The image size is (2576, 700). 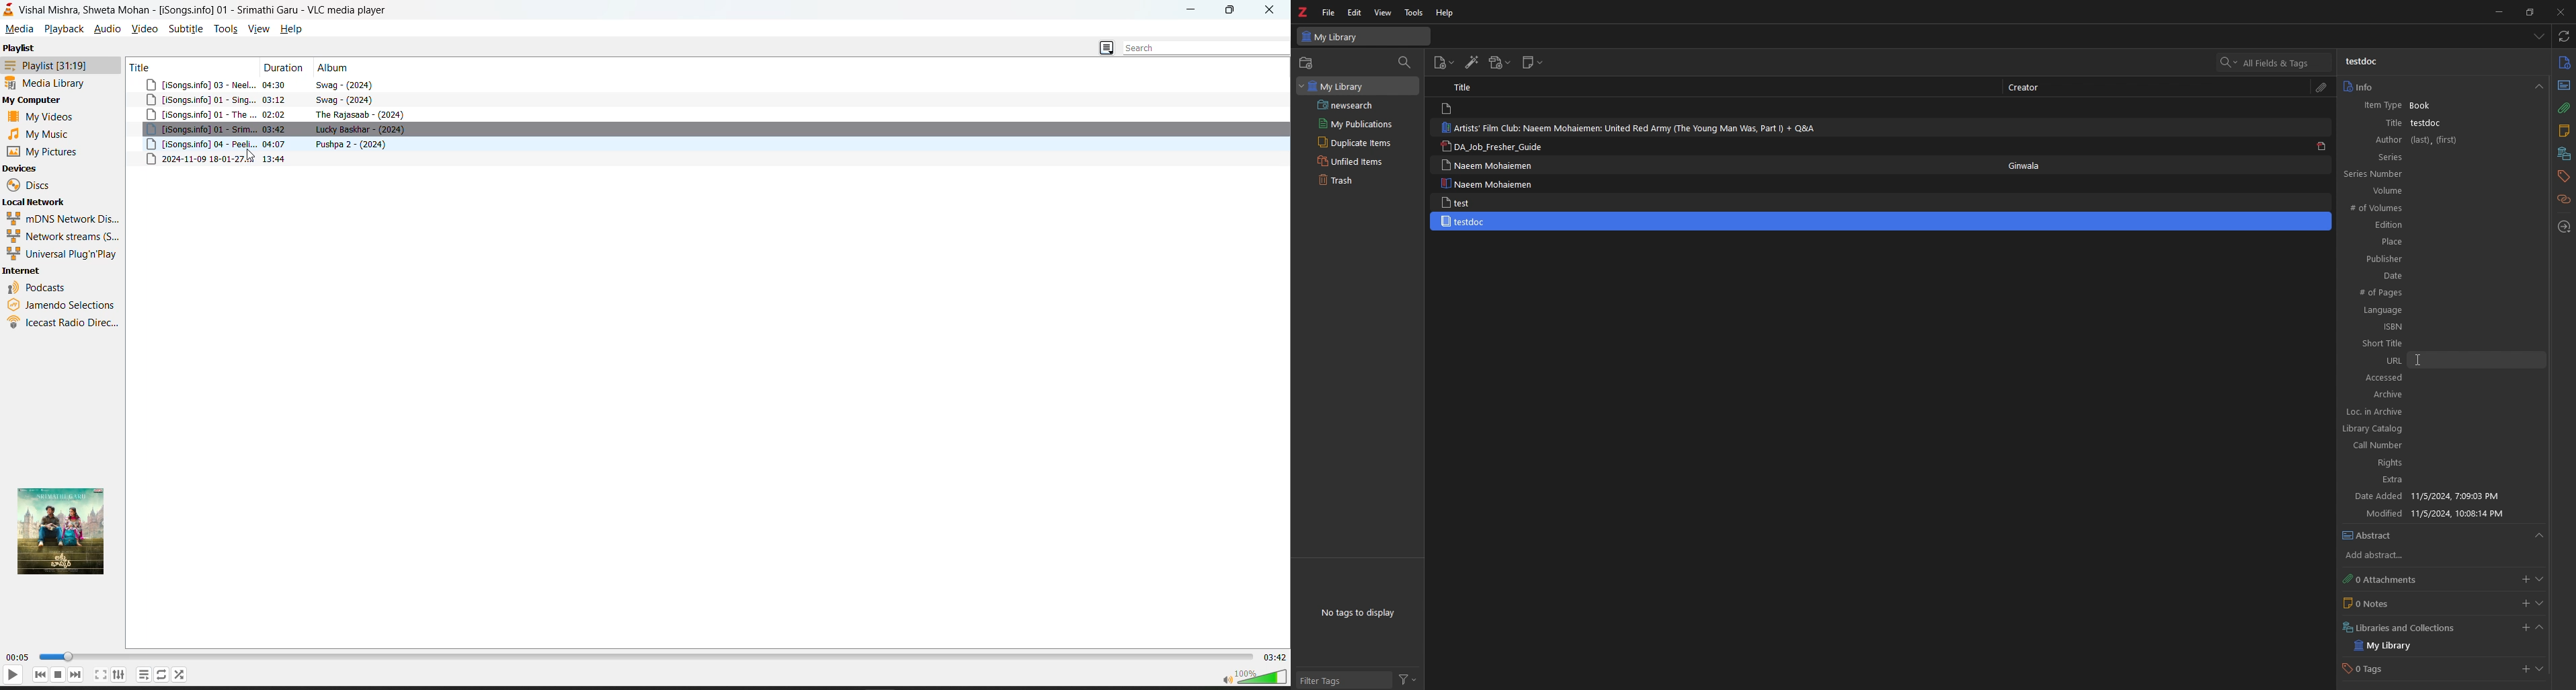 What do you see at coordinates (2560, 11) in the screenshot?
I see `close` at bounding box center [2560, 11].